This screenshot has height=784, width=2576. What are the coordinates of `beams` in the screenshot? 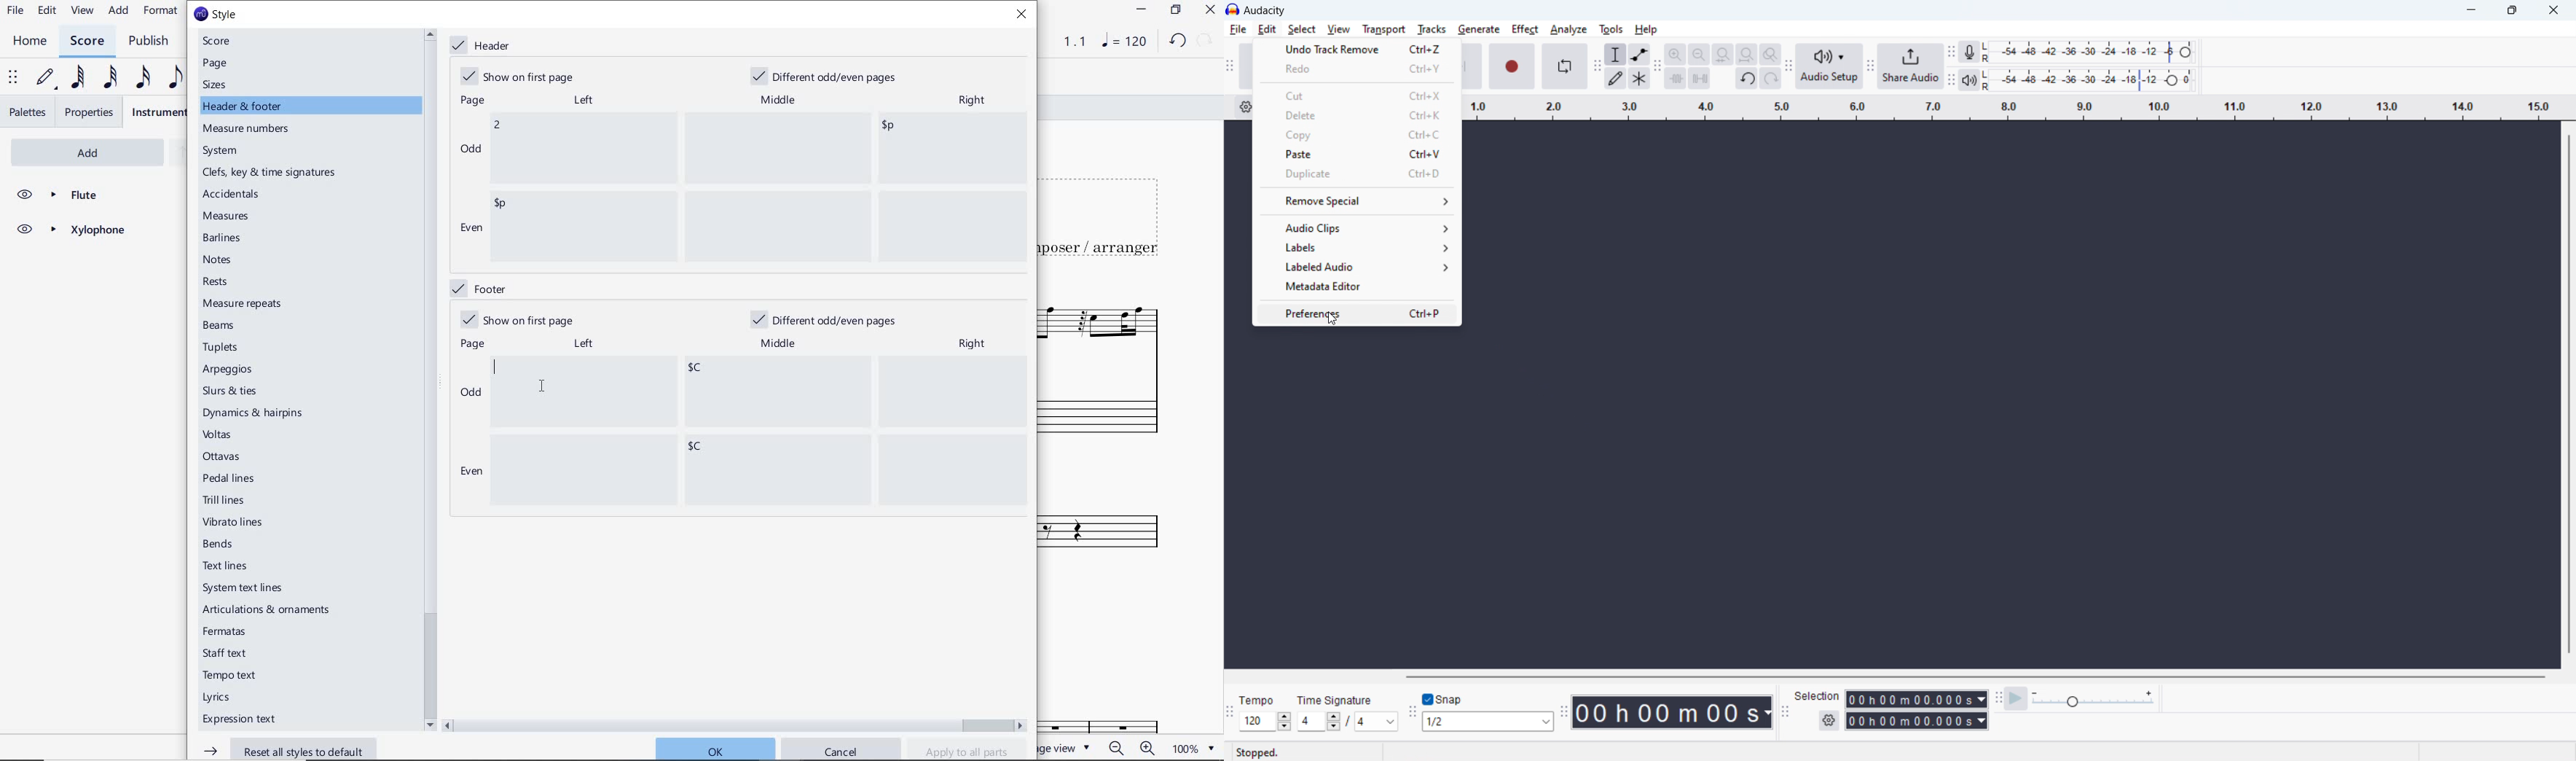 It's located at (222, 326).